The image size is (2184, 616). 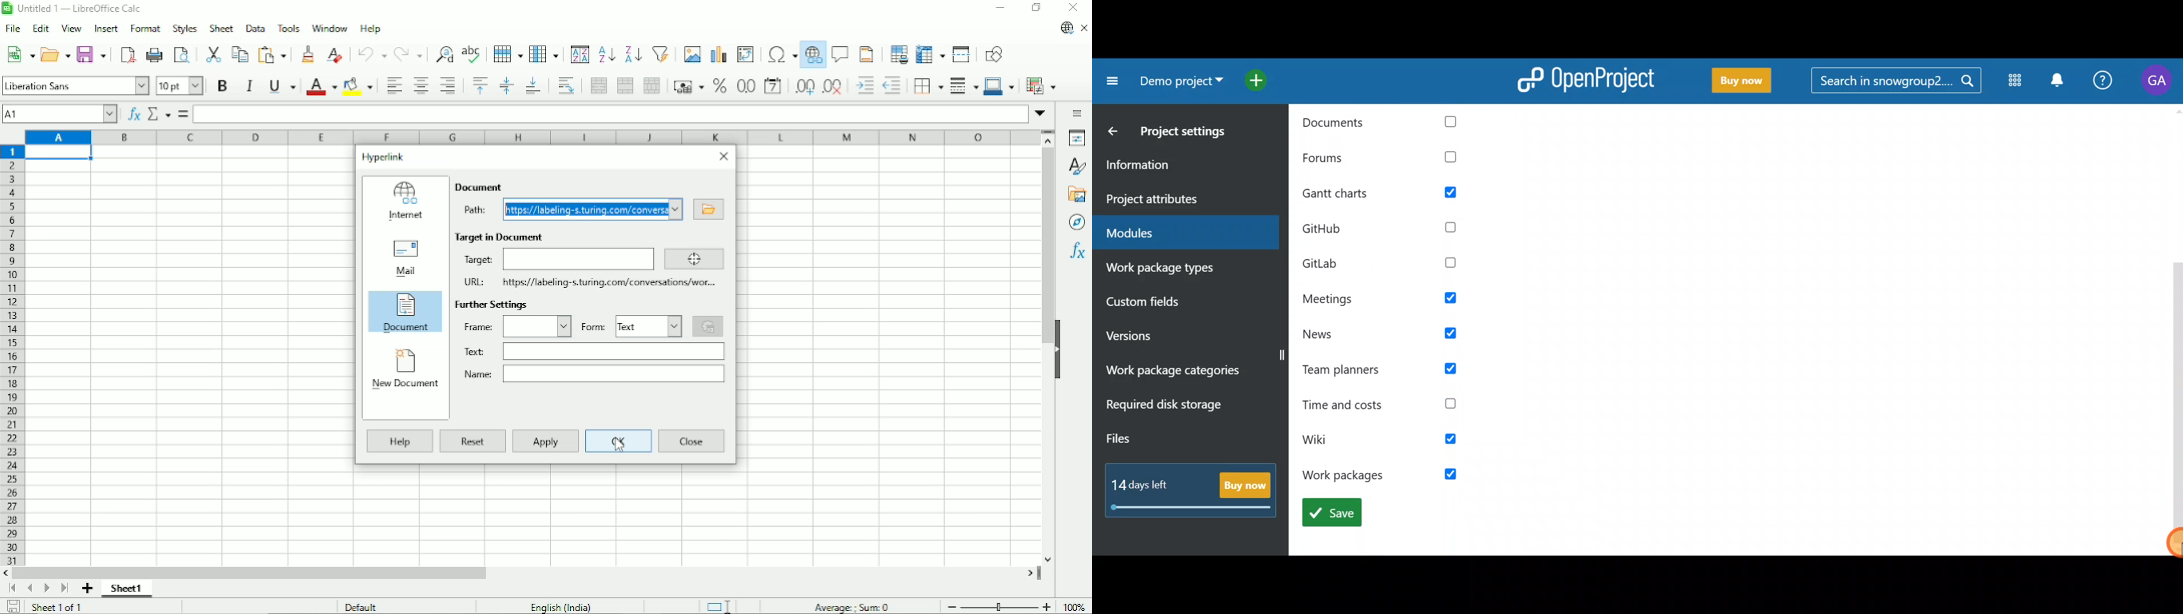 I want to click on https:// labeling~s.turing.com/conversations/workspace/inprogress., so click(x=608, y=283).